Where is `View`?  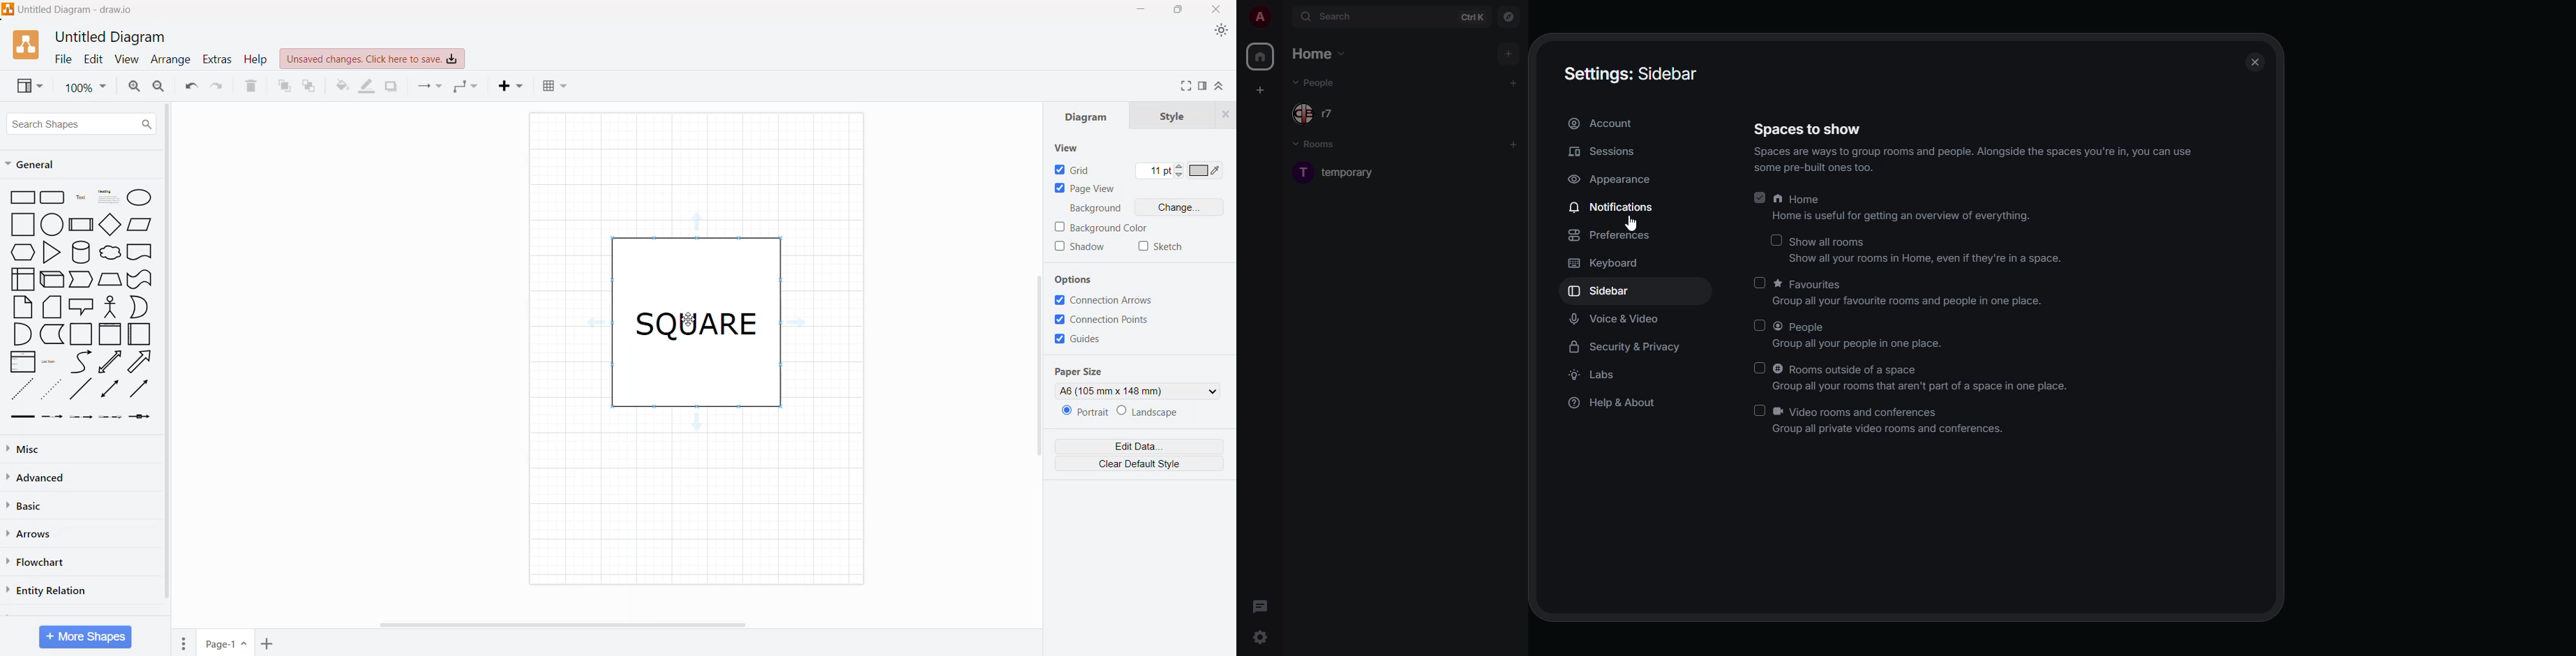 View is located at coordinates (32, 87).